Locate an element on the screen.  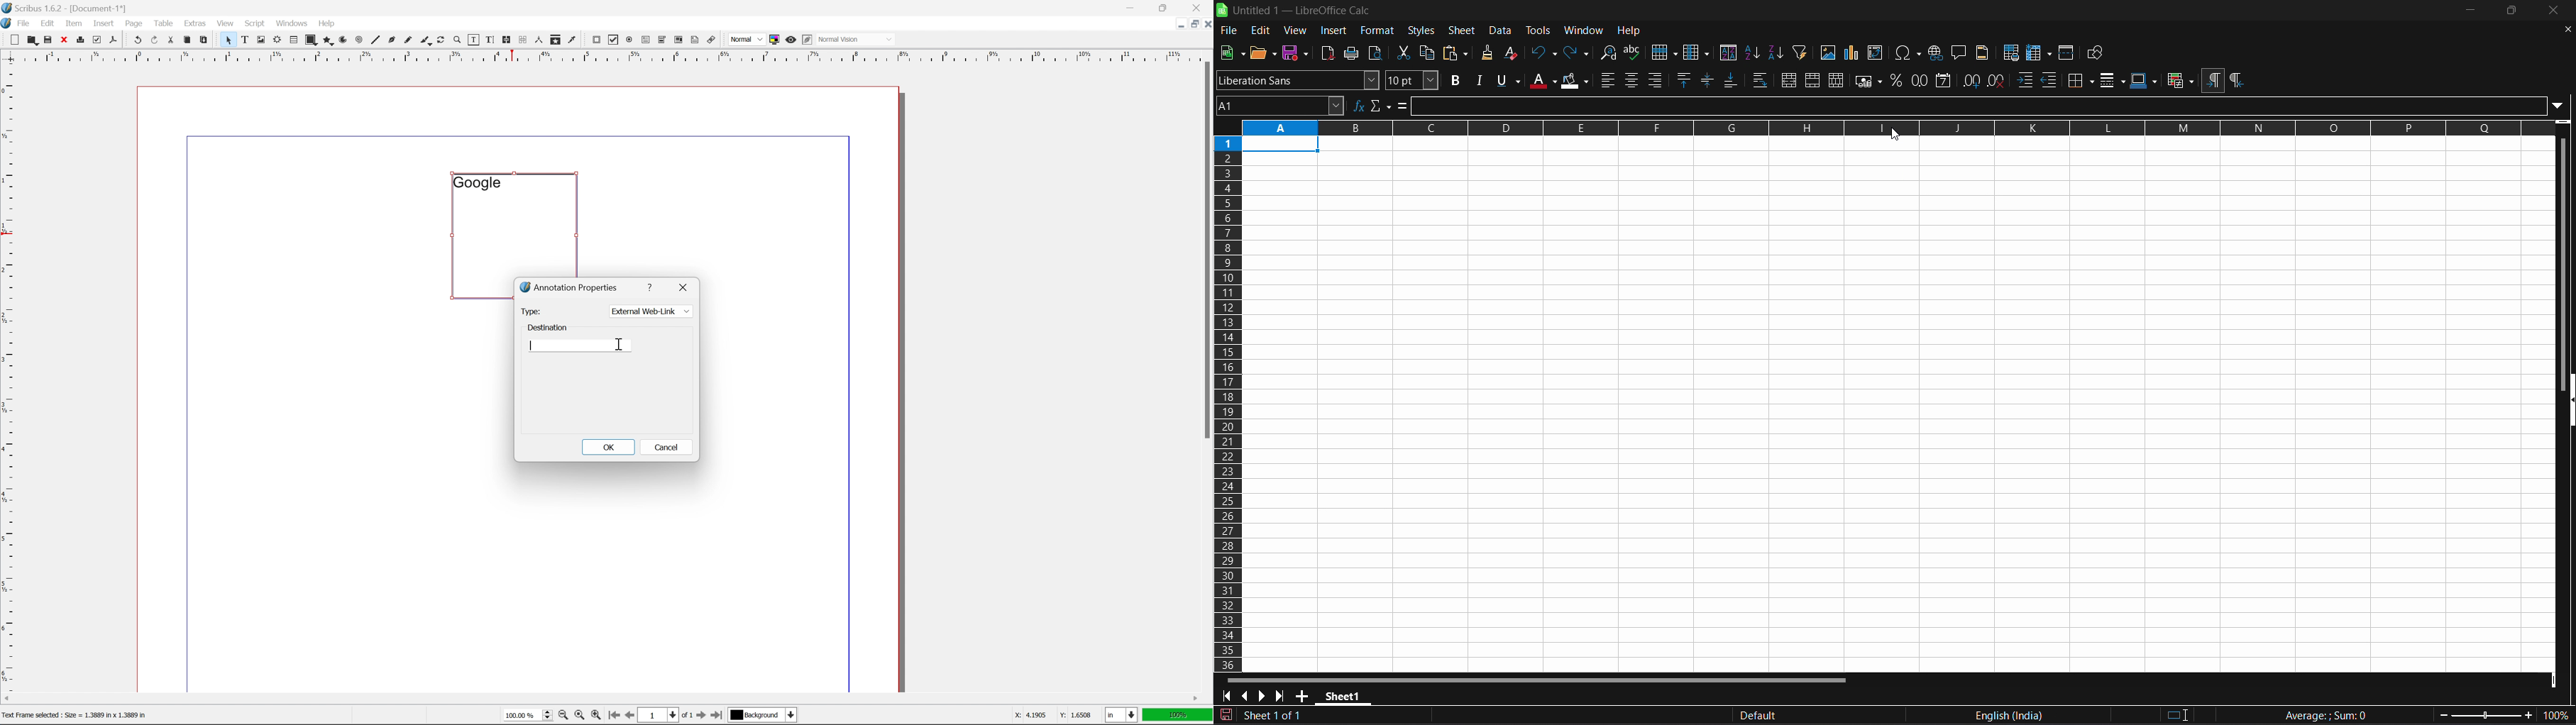
decrease indent is located at coordinates (2050, 79).